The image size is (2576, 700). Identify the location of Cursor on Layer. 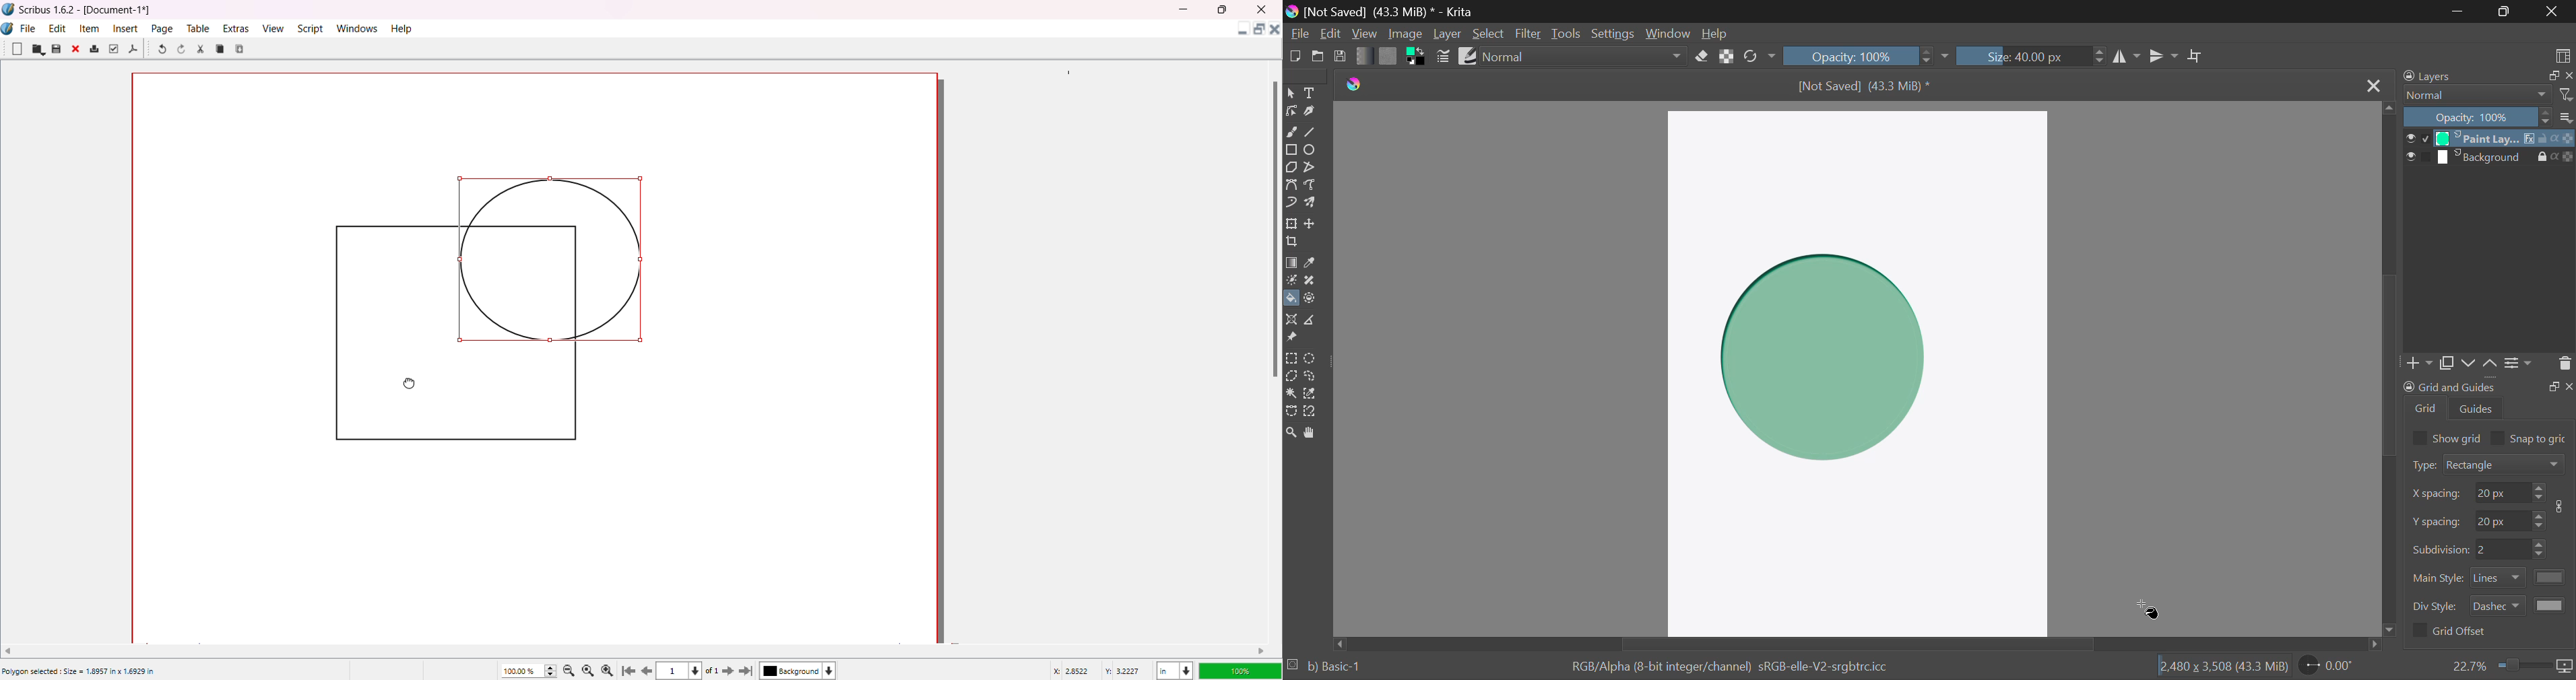
(2479, 139).